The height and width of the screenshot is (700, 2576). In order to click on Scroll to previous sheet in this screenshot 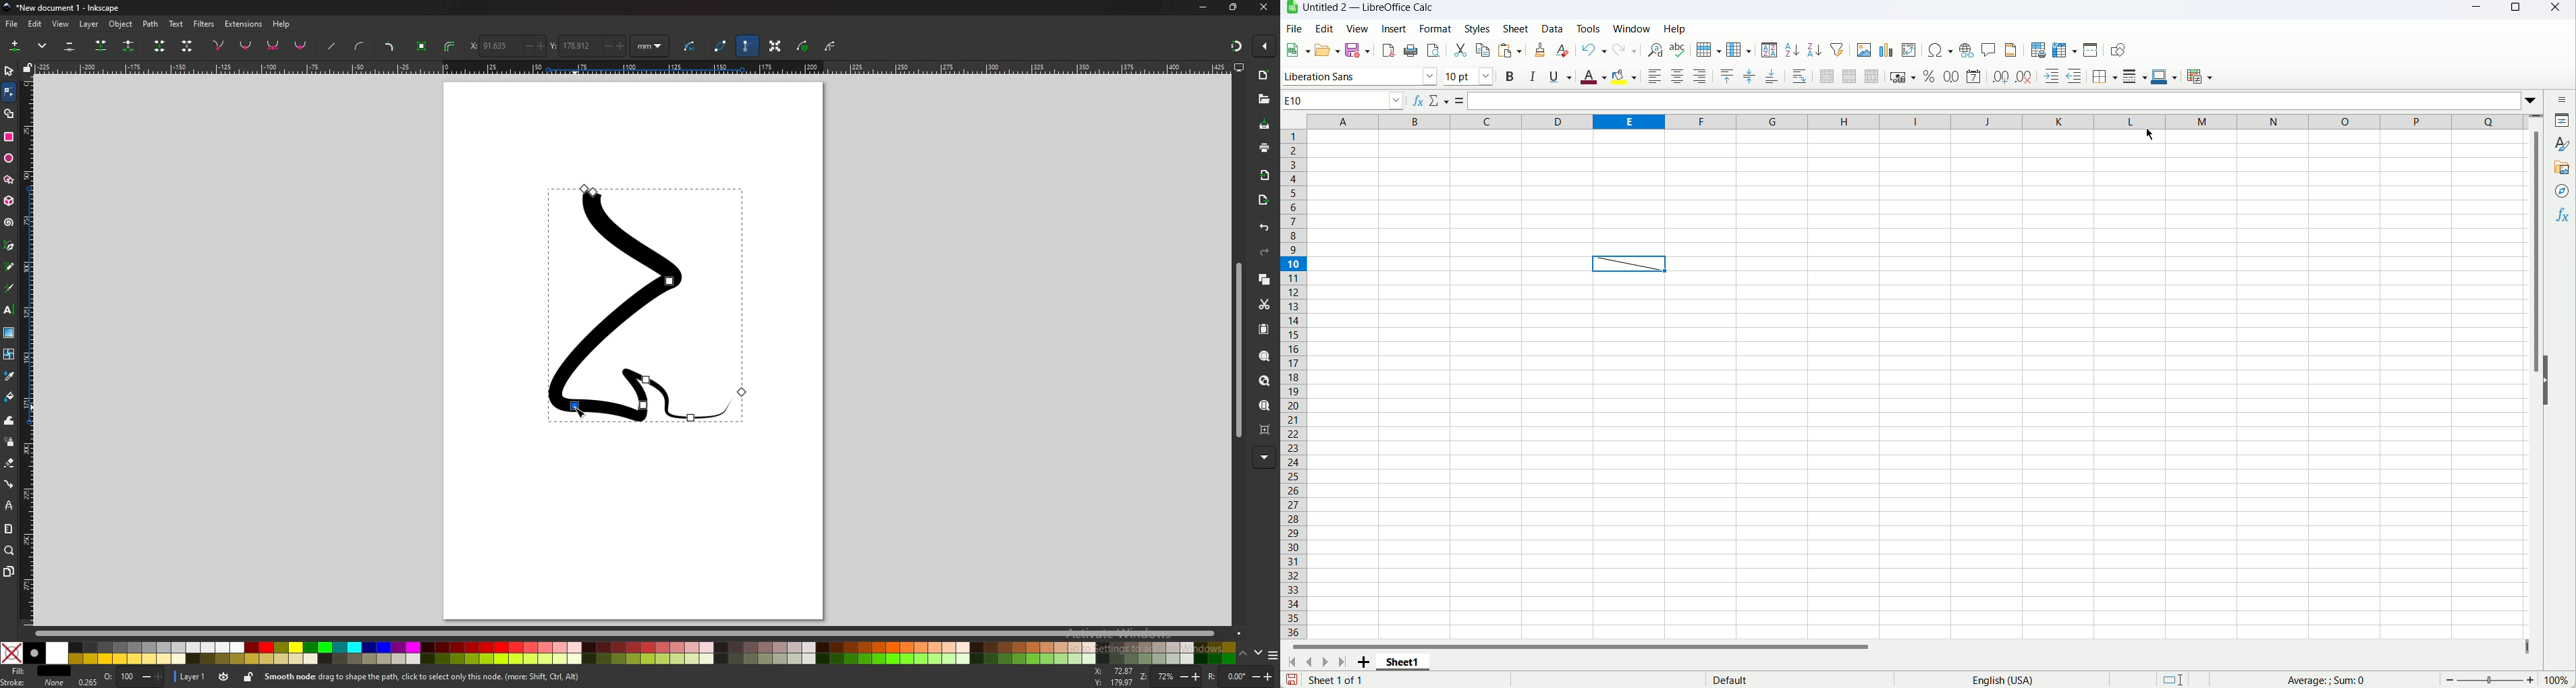, I will do `click(1309, 663)`.